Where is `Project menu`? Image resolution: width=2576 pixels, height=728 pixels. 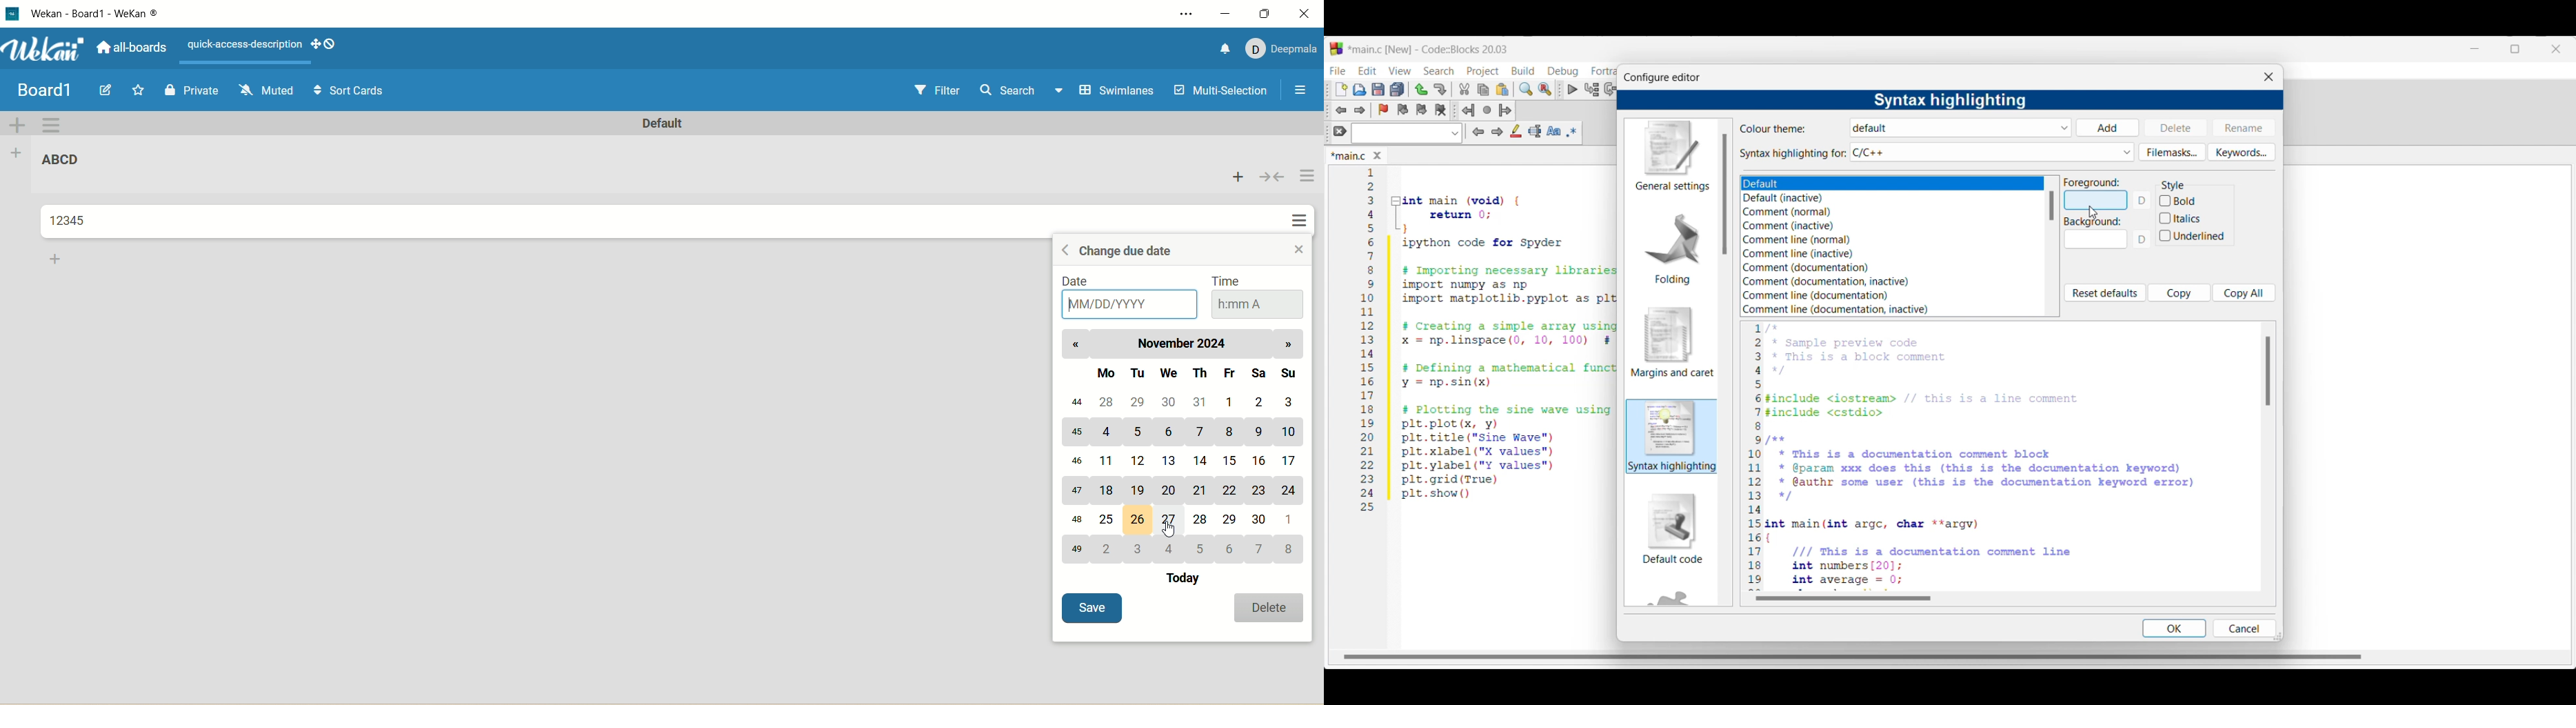
Project menu is located at coordinates (1483, 72).